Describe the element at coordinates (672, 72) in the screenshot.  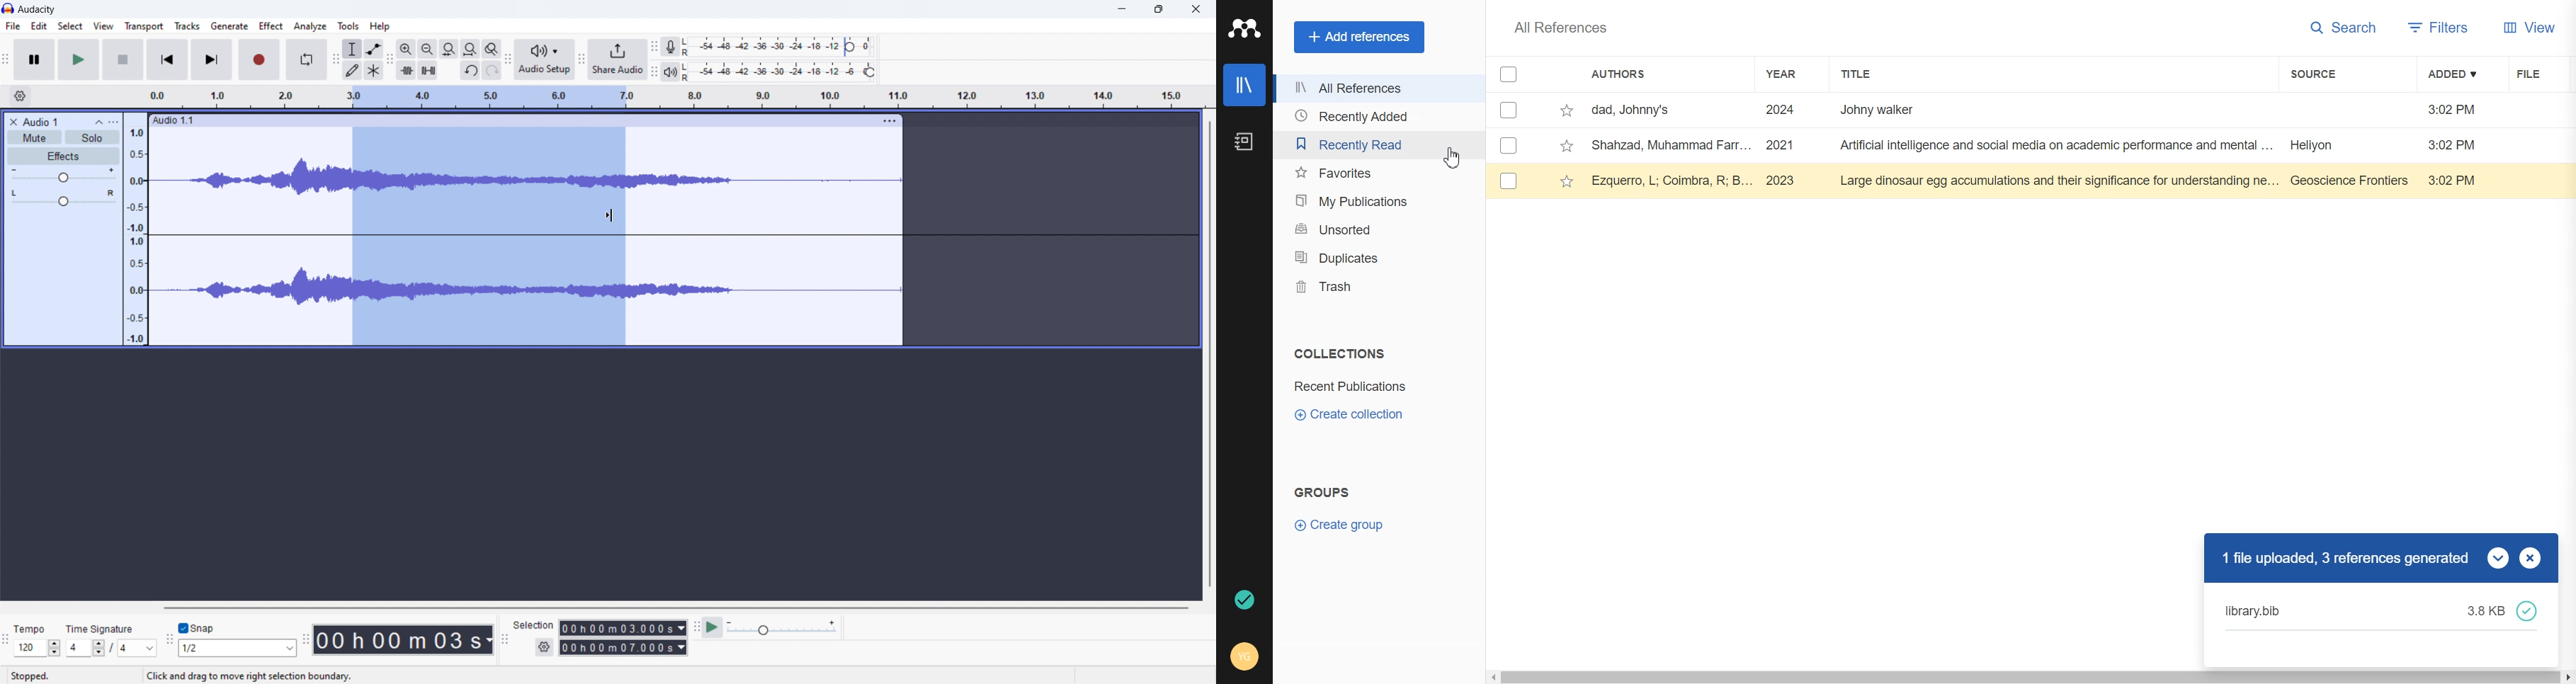
I see `playback meter` at that location.